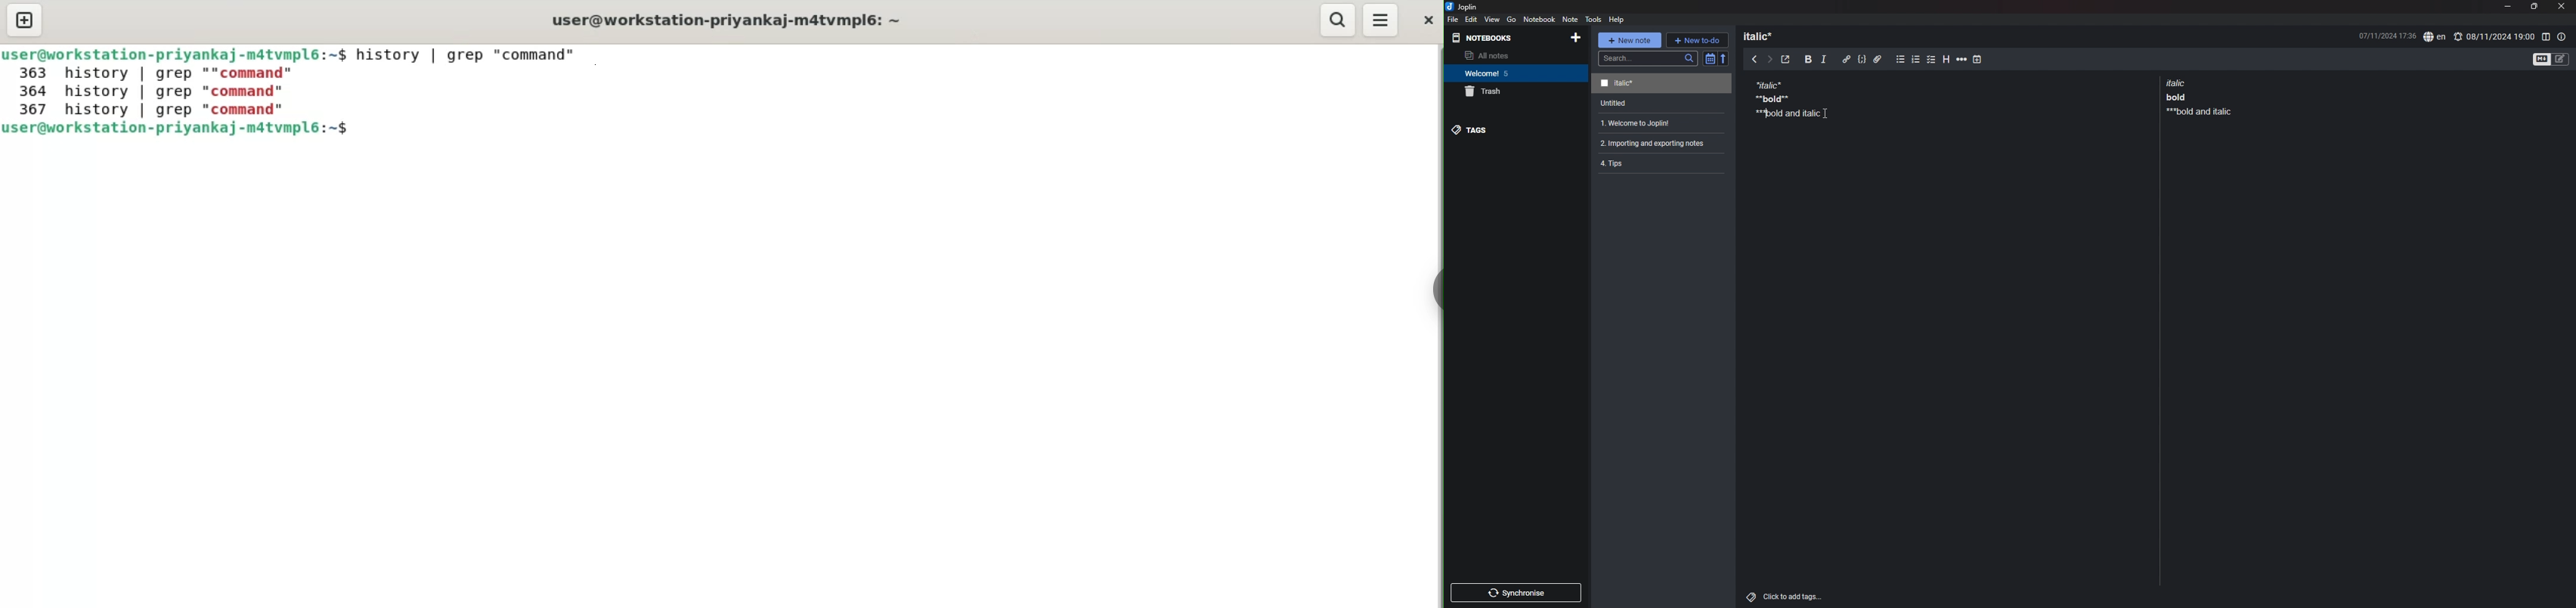 This screenshot has width=2576, height=616. Describe the element at coordinates (1824, 61) in the screenshot. I see `italic` at that location.